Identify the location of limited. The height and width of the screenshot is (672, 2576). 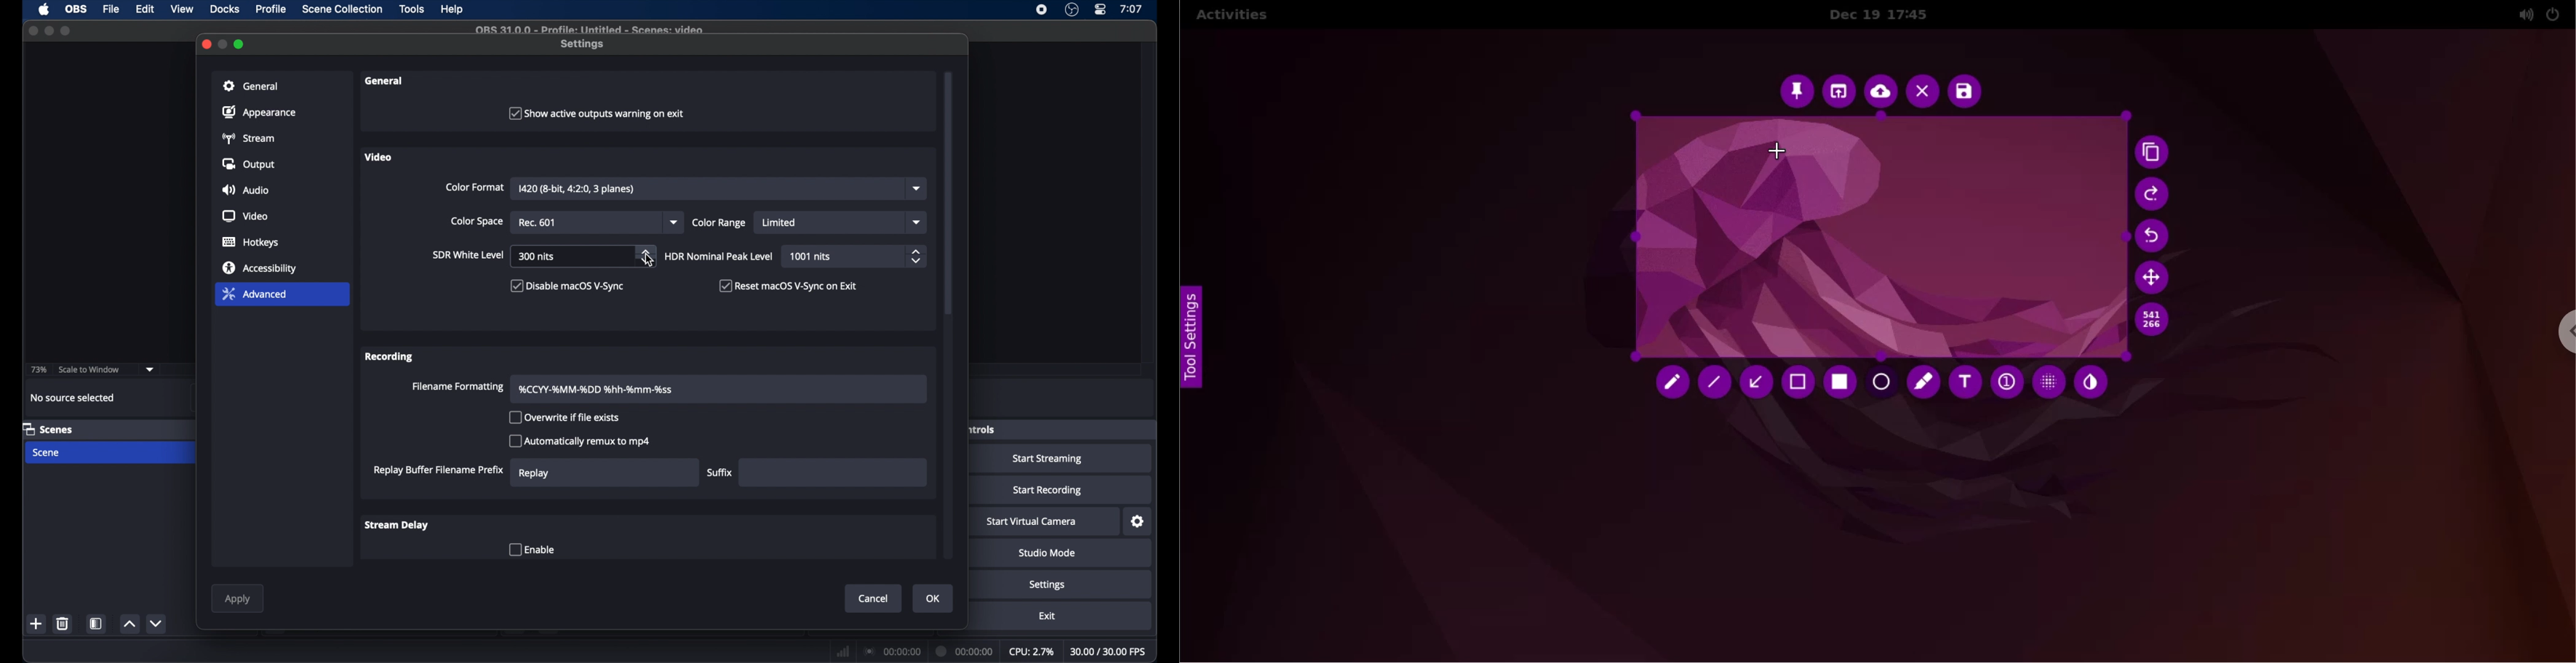
(779, 222).